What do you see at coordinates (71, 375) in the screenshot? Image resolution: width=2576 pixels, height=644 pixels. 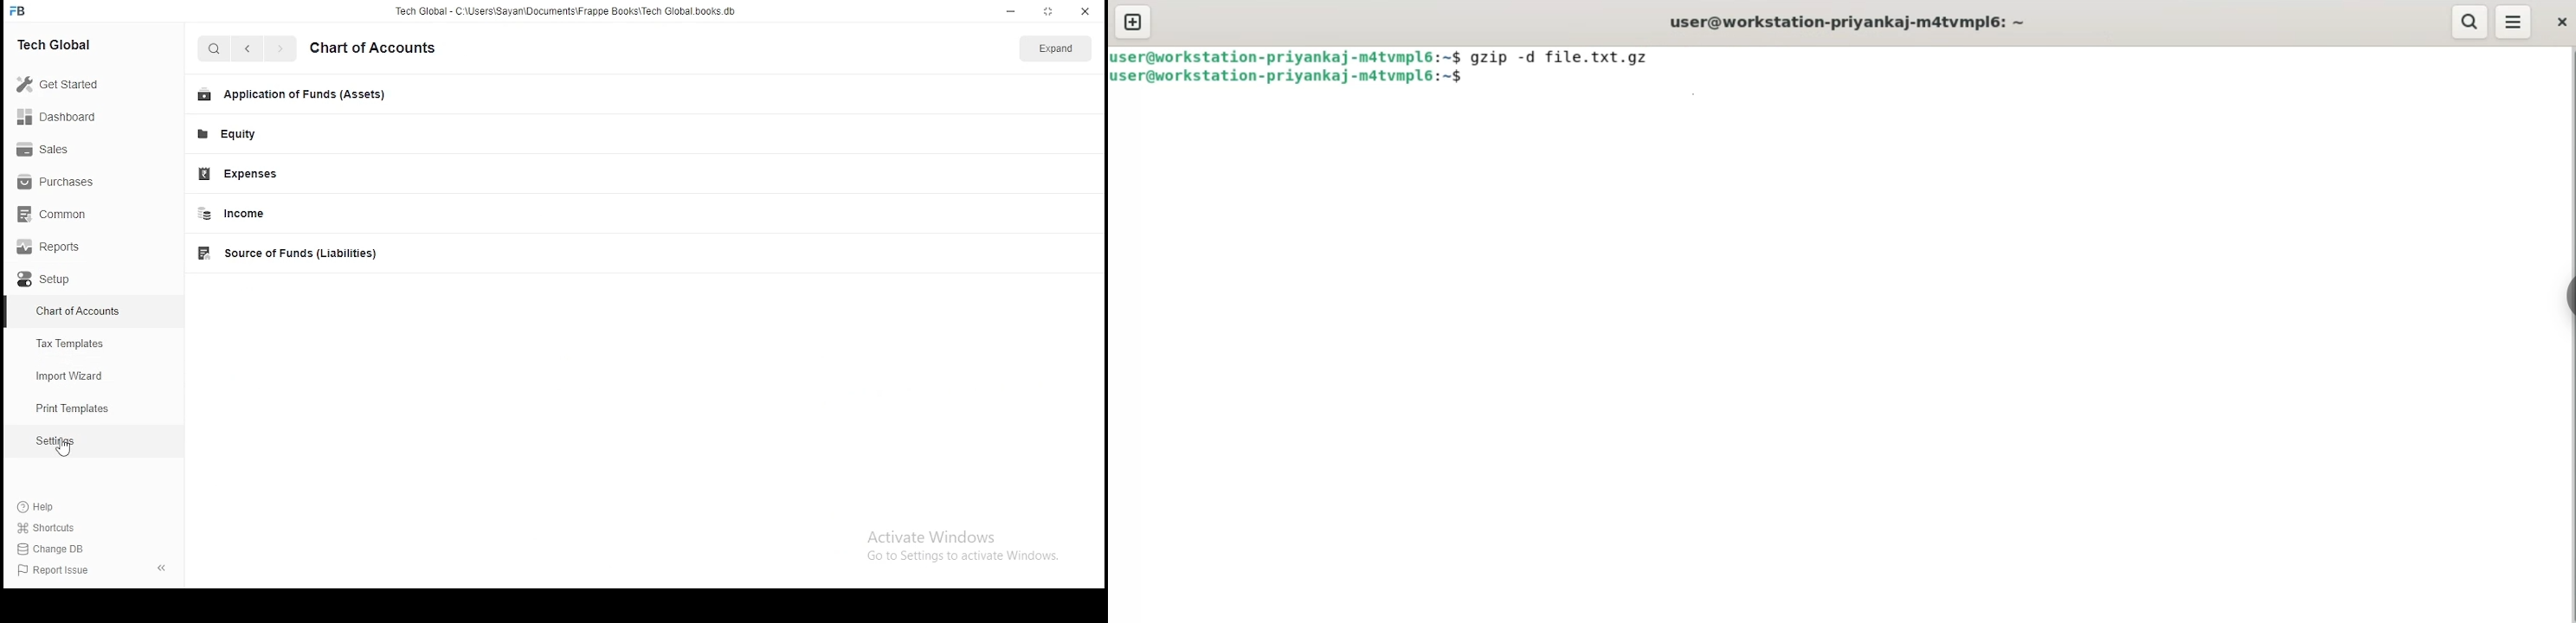 I see `import wizard ` at bounding box center [71, 375].